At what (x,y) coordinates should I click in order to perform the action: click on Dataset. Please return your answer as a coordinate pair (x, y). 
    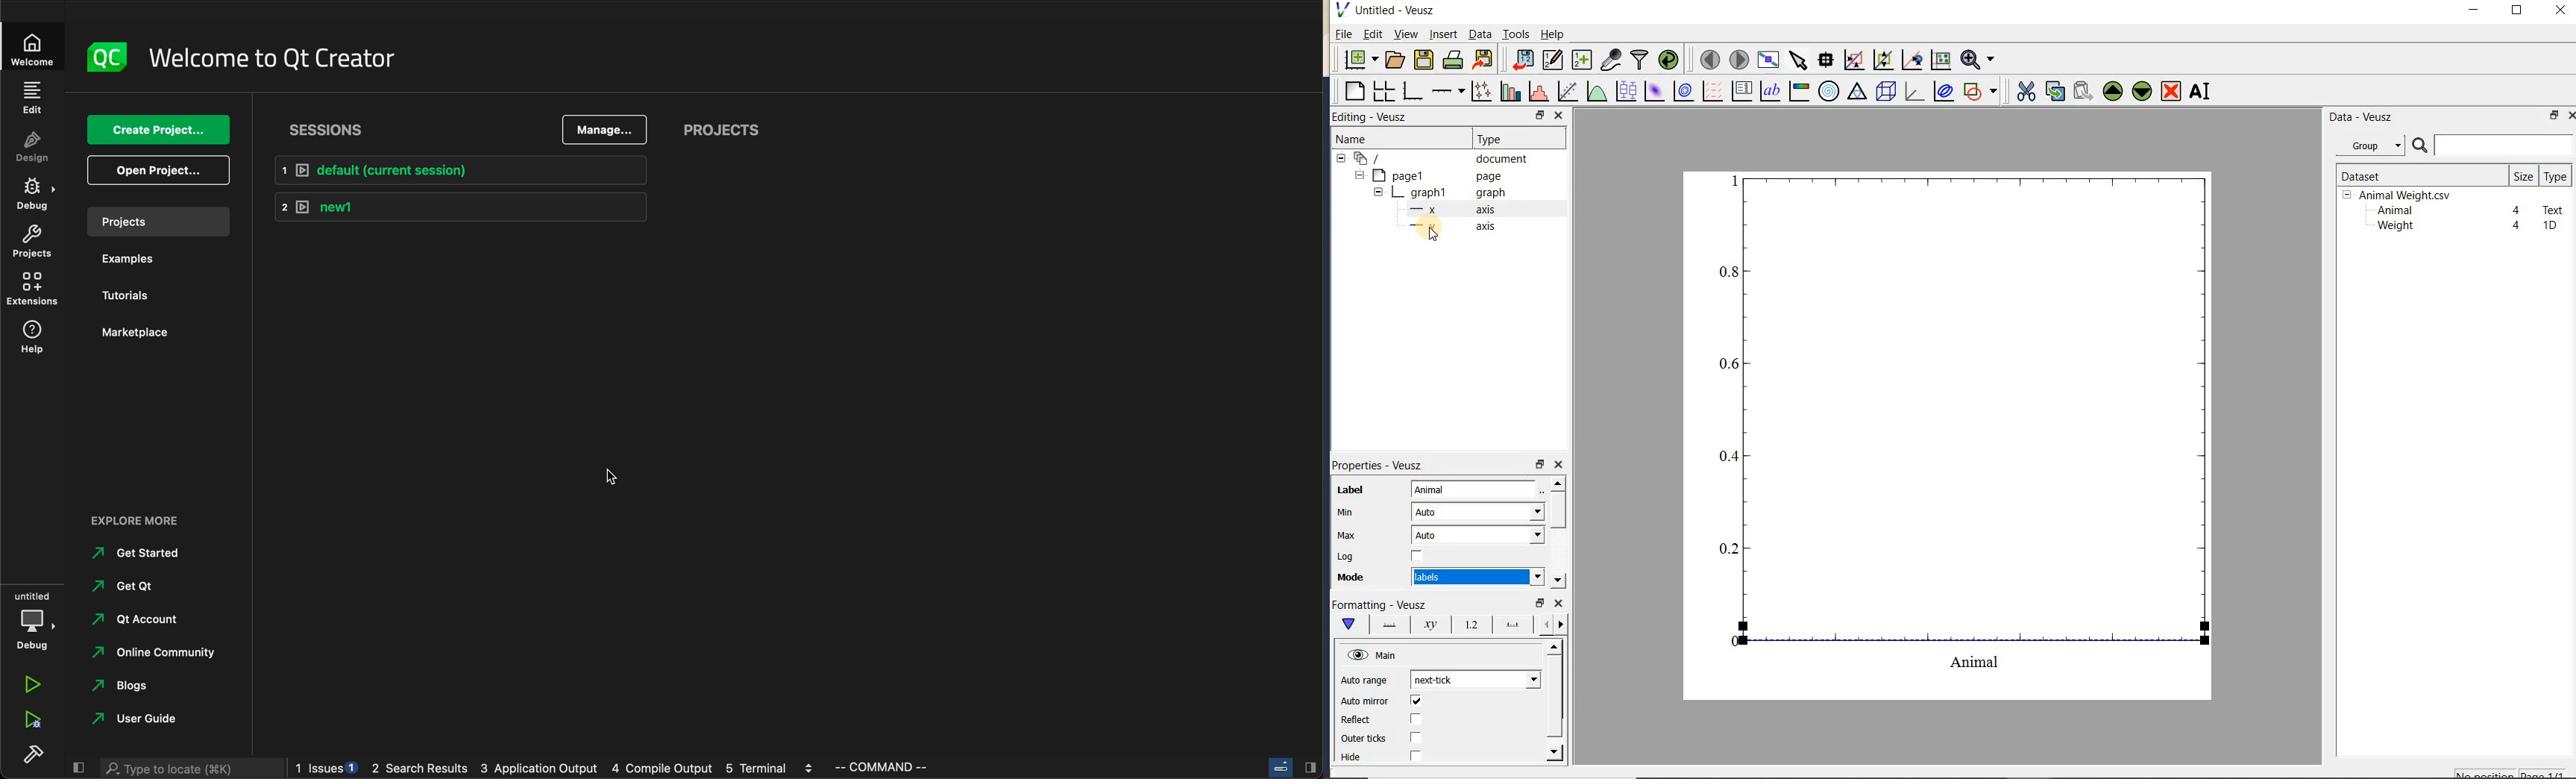
    Looking at the image, I should click on (2416, 175).